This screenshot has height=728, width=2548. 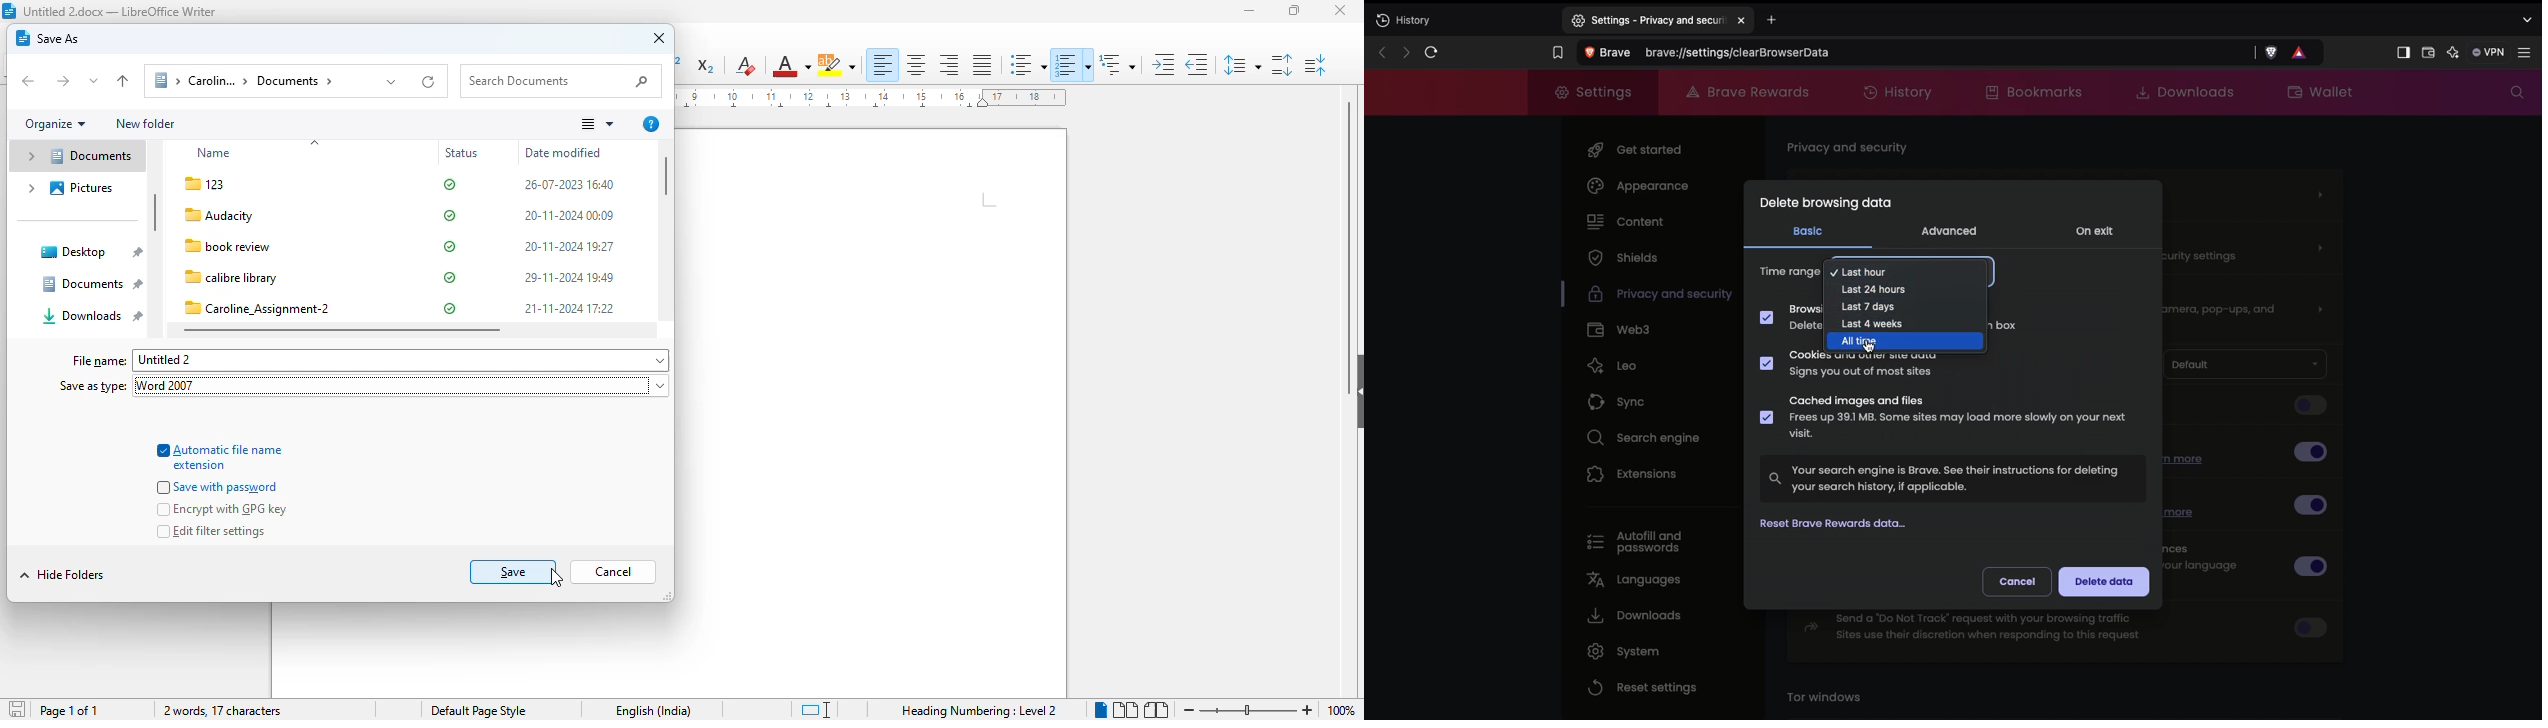 I want to click on back, so click(x=29, y=81).